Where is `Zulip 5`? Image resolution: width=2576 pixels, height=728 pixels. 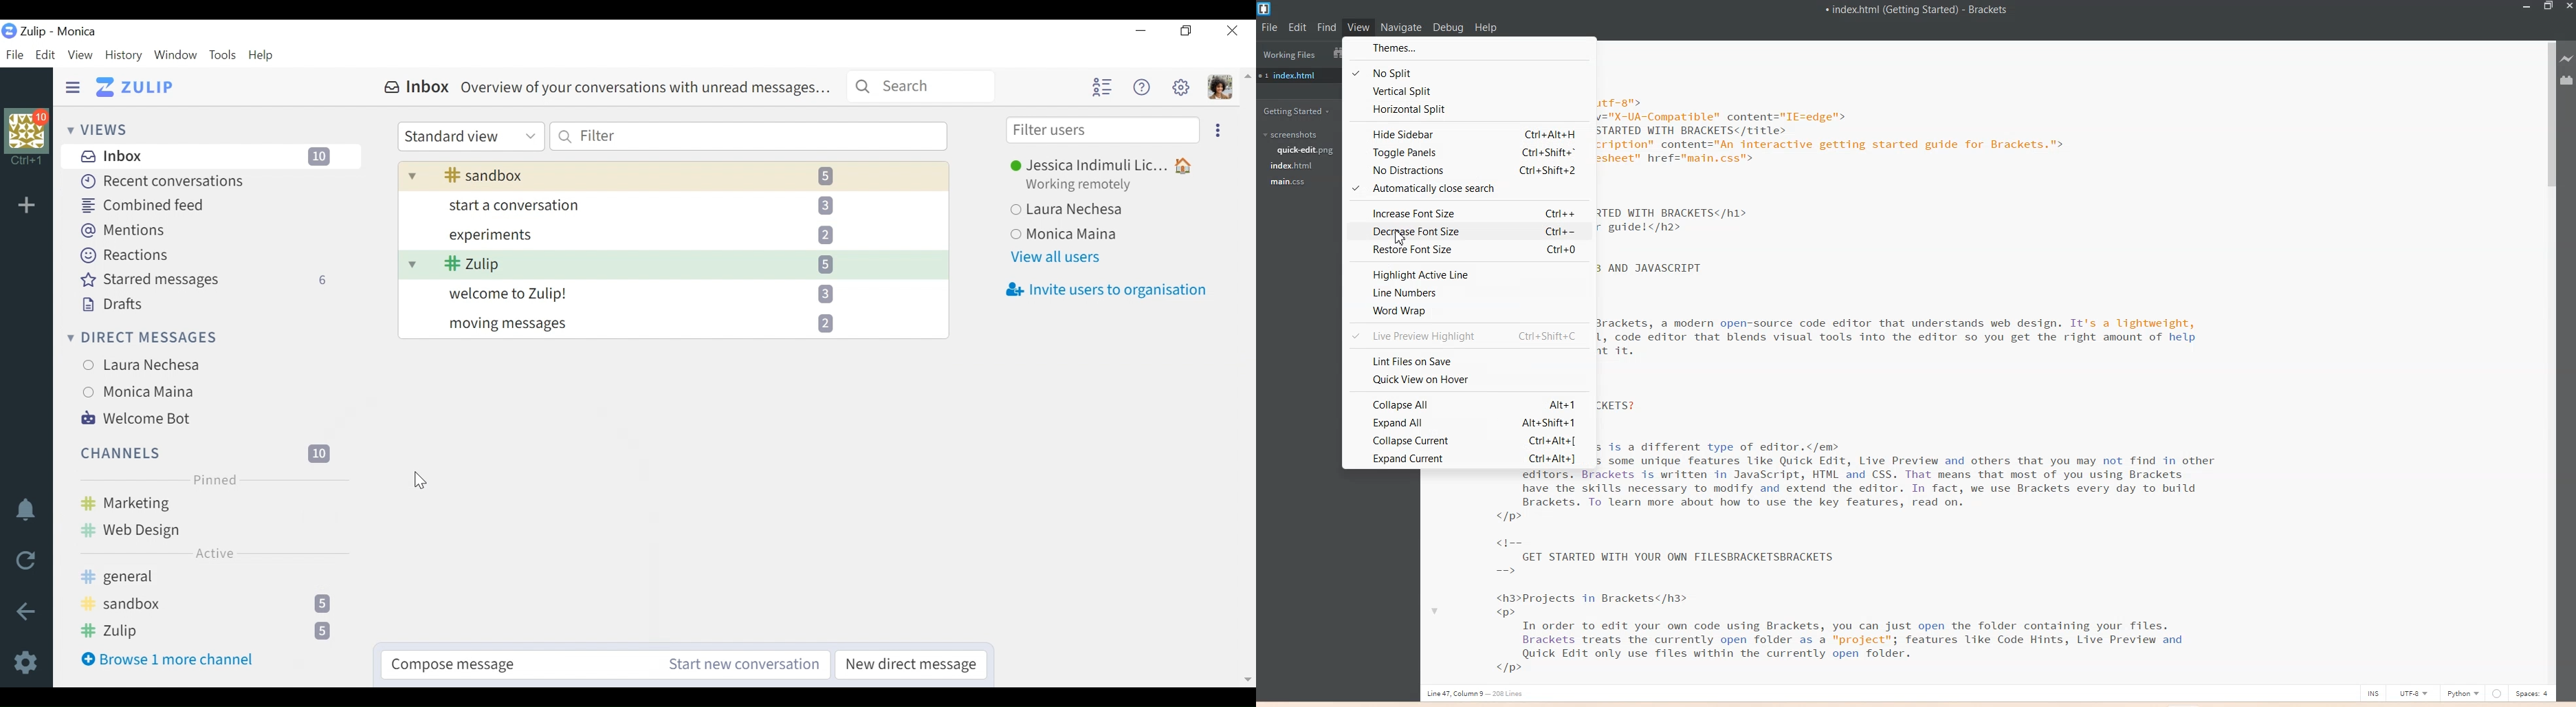
Zulip 5 is located at coordinates (207, 632).